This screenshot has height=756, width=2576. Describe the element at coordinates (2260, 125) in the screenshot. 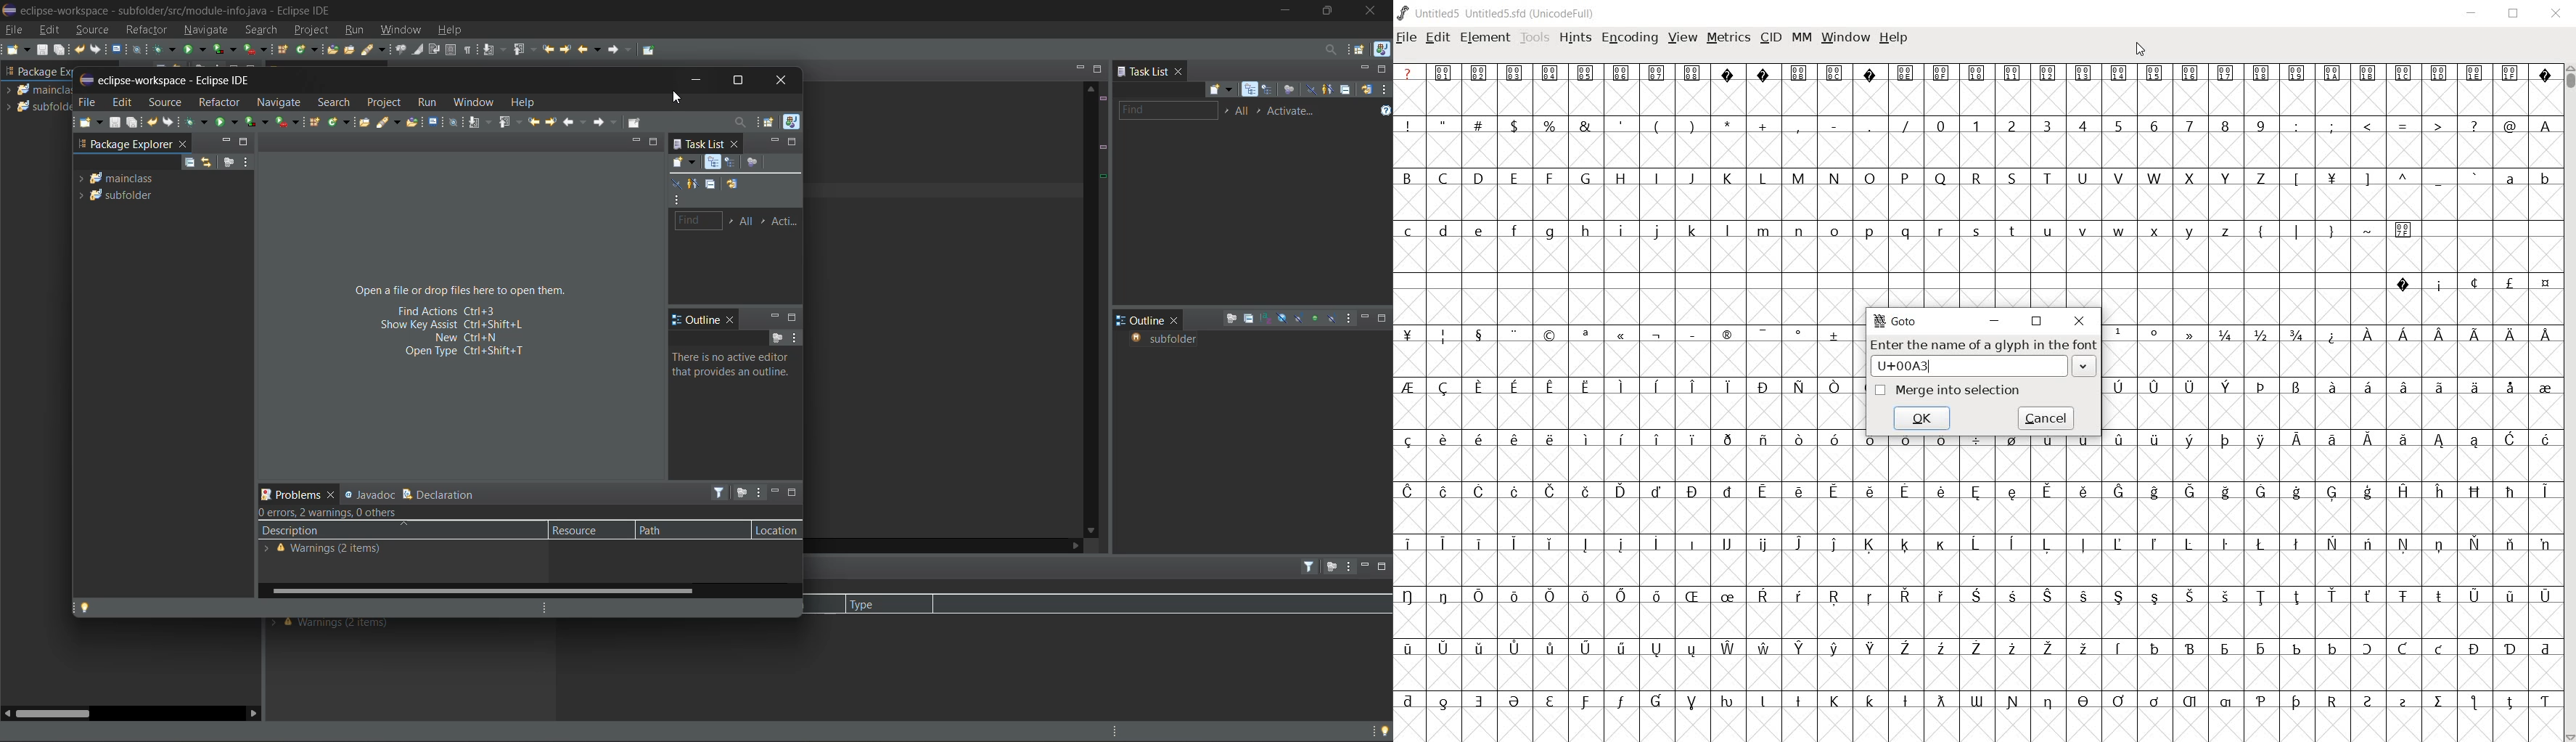

I see `9` at that location.